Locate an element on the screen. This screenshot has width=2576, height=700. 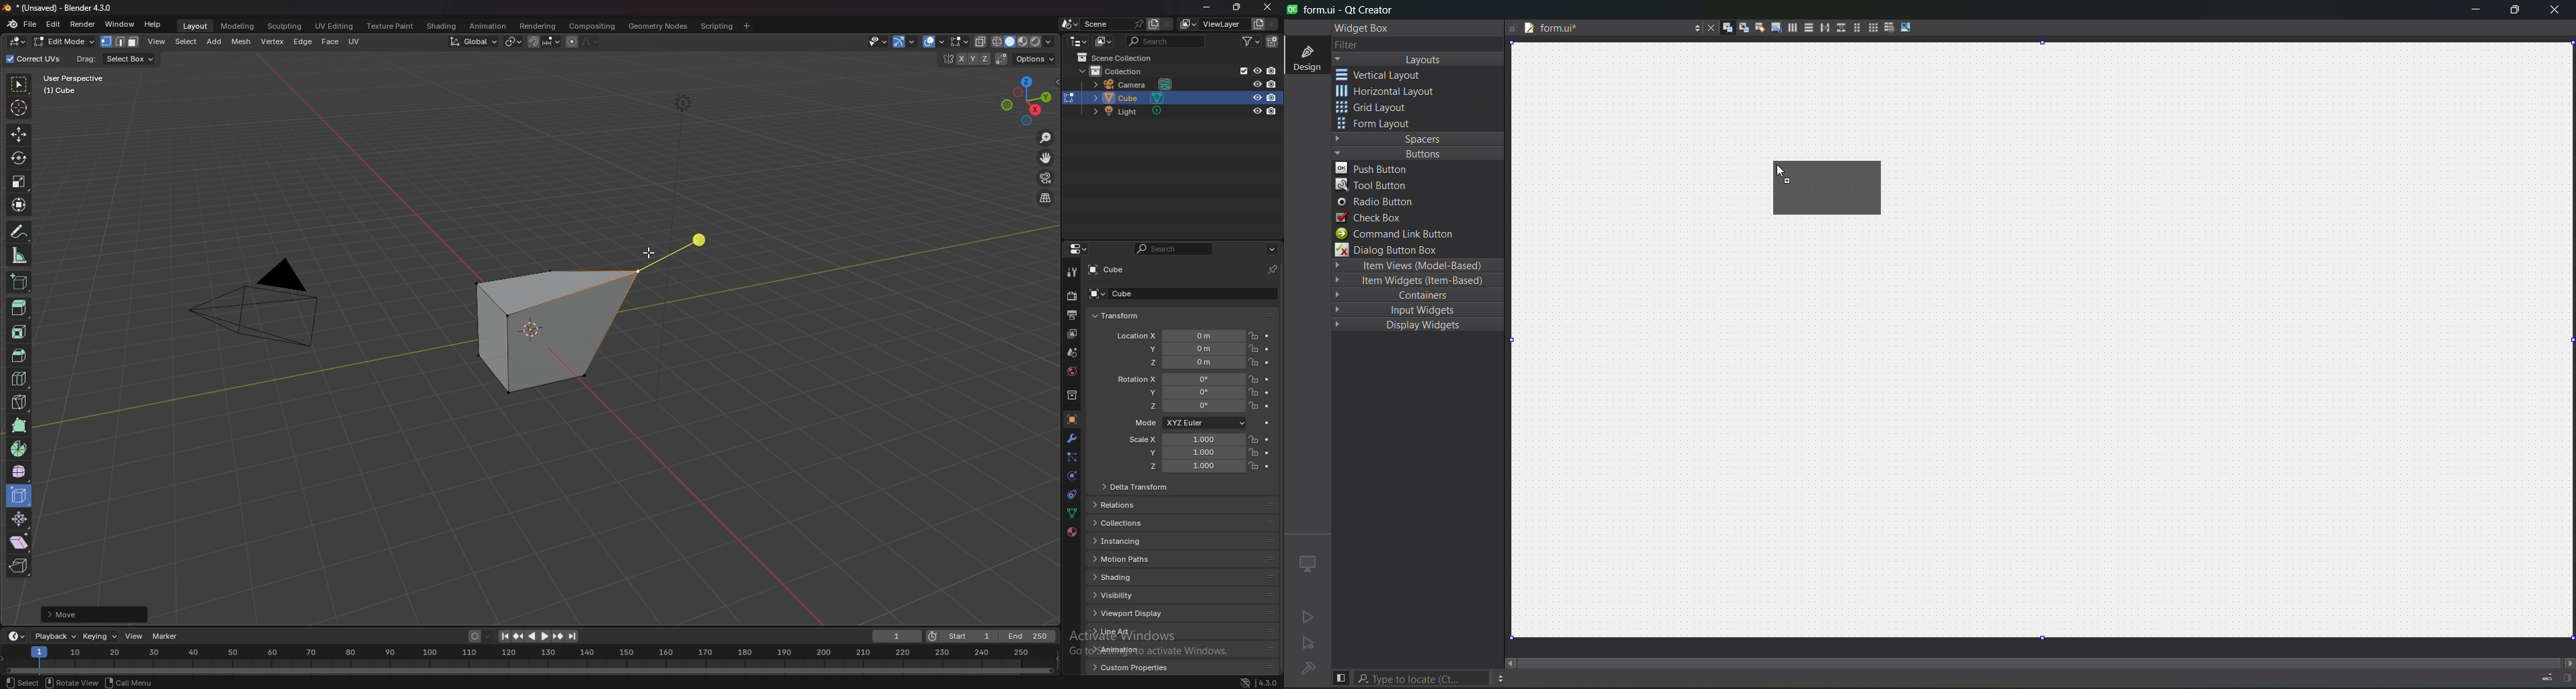
lock is located at coordinates (1253, 405).